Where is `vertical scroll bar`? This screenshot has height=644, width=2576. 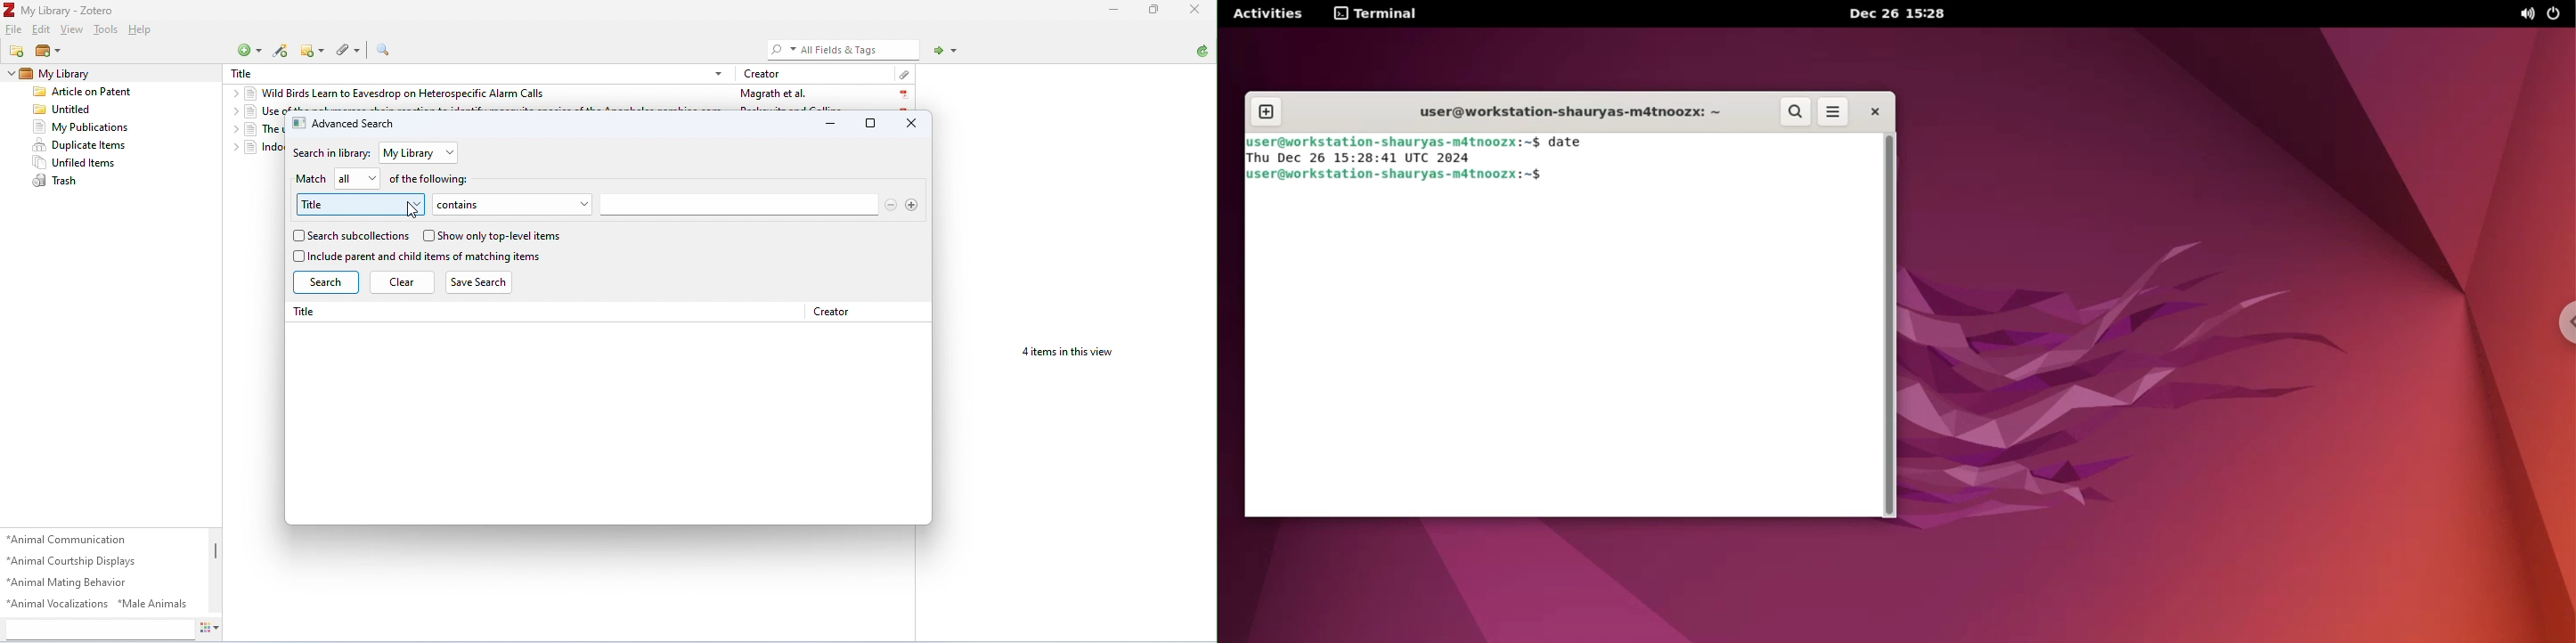 vertical scroll bar is located at coordinates (213, 554).